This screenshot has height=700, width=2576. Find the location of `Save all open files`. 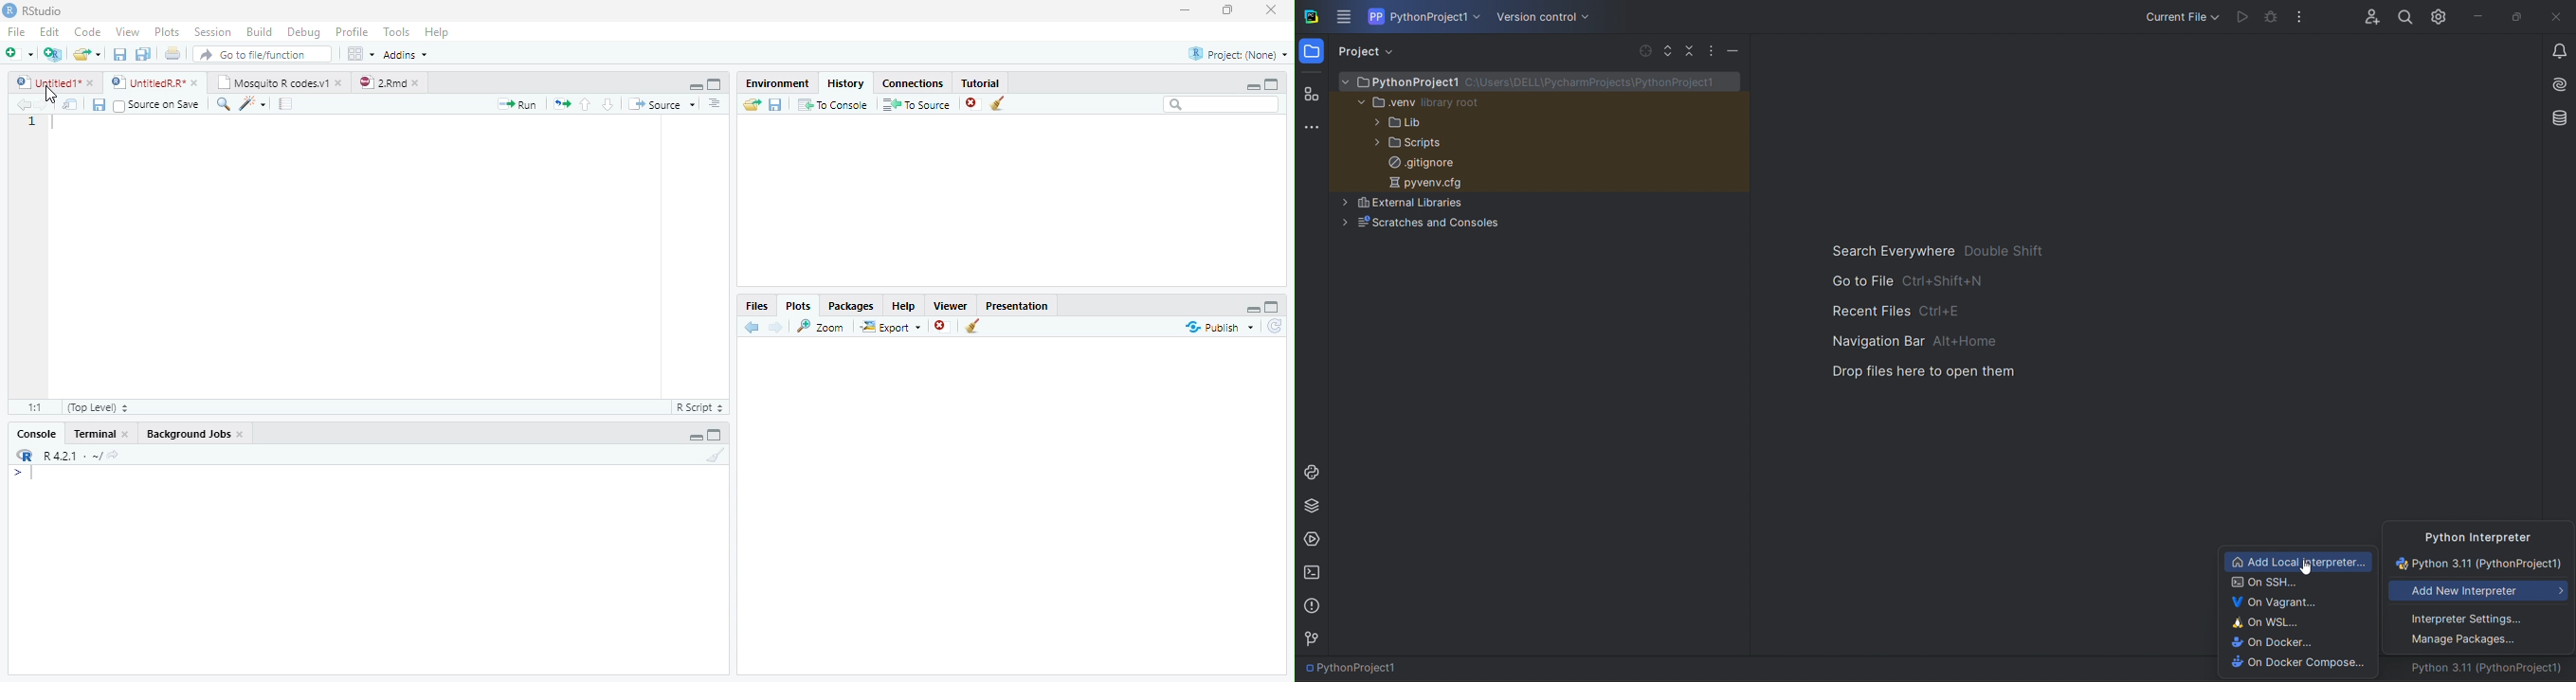

Save all open files is located at coordinates (143, 54).